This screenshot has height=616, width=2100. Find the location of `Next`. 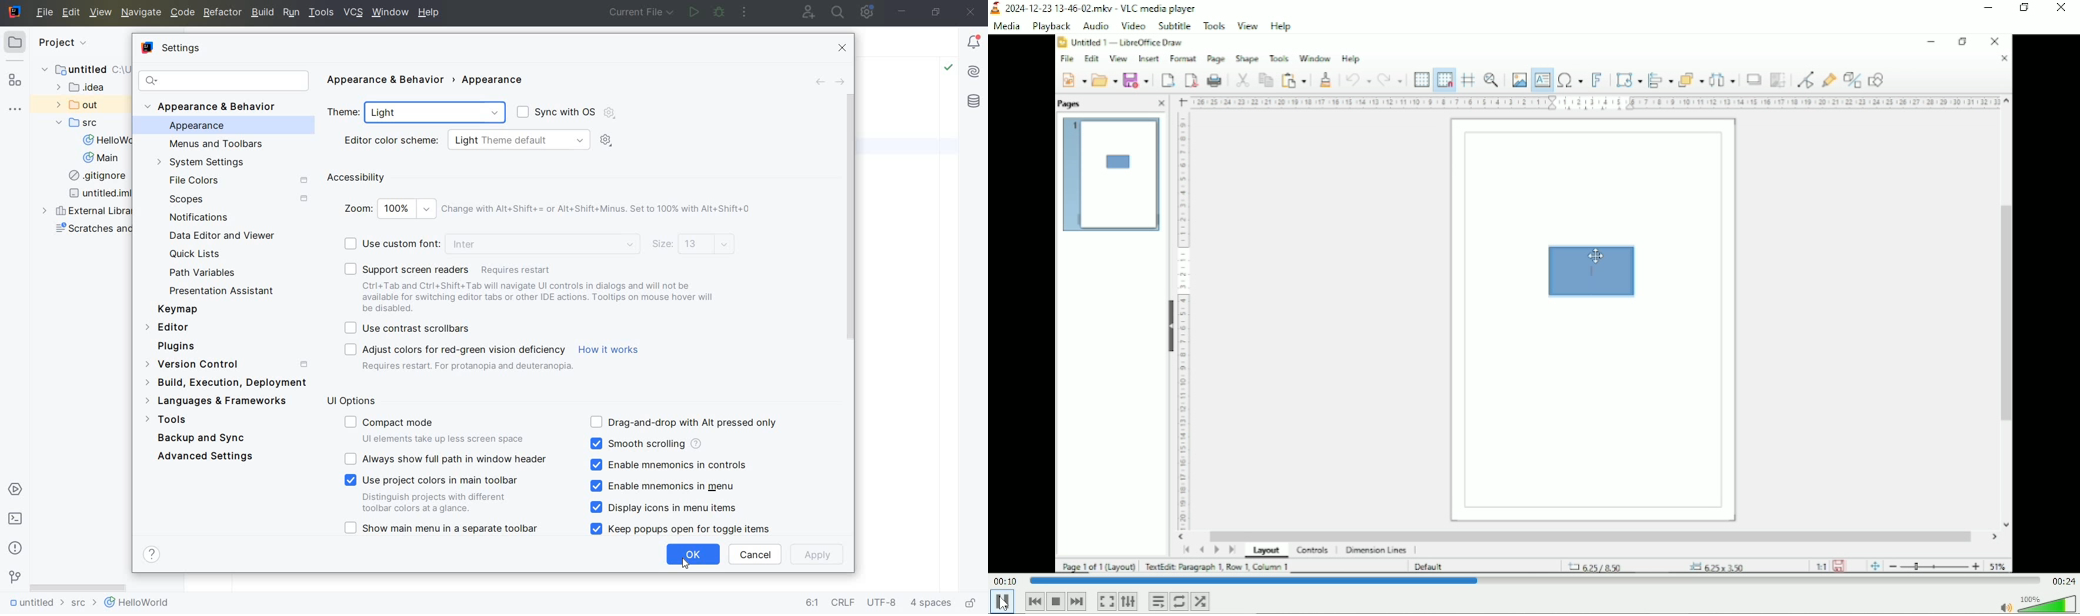

Next is located at coordinates (1078, 602).